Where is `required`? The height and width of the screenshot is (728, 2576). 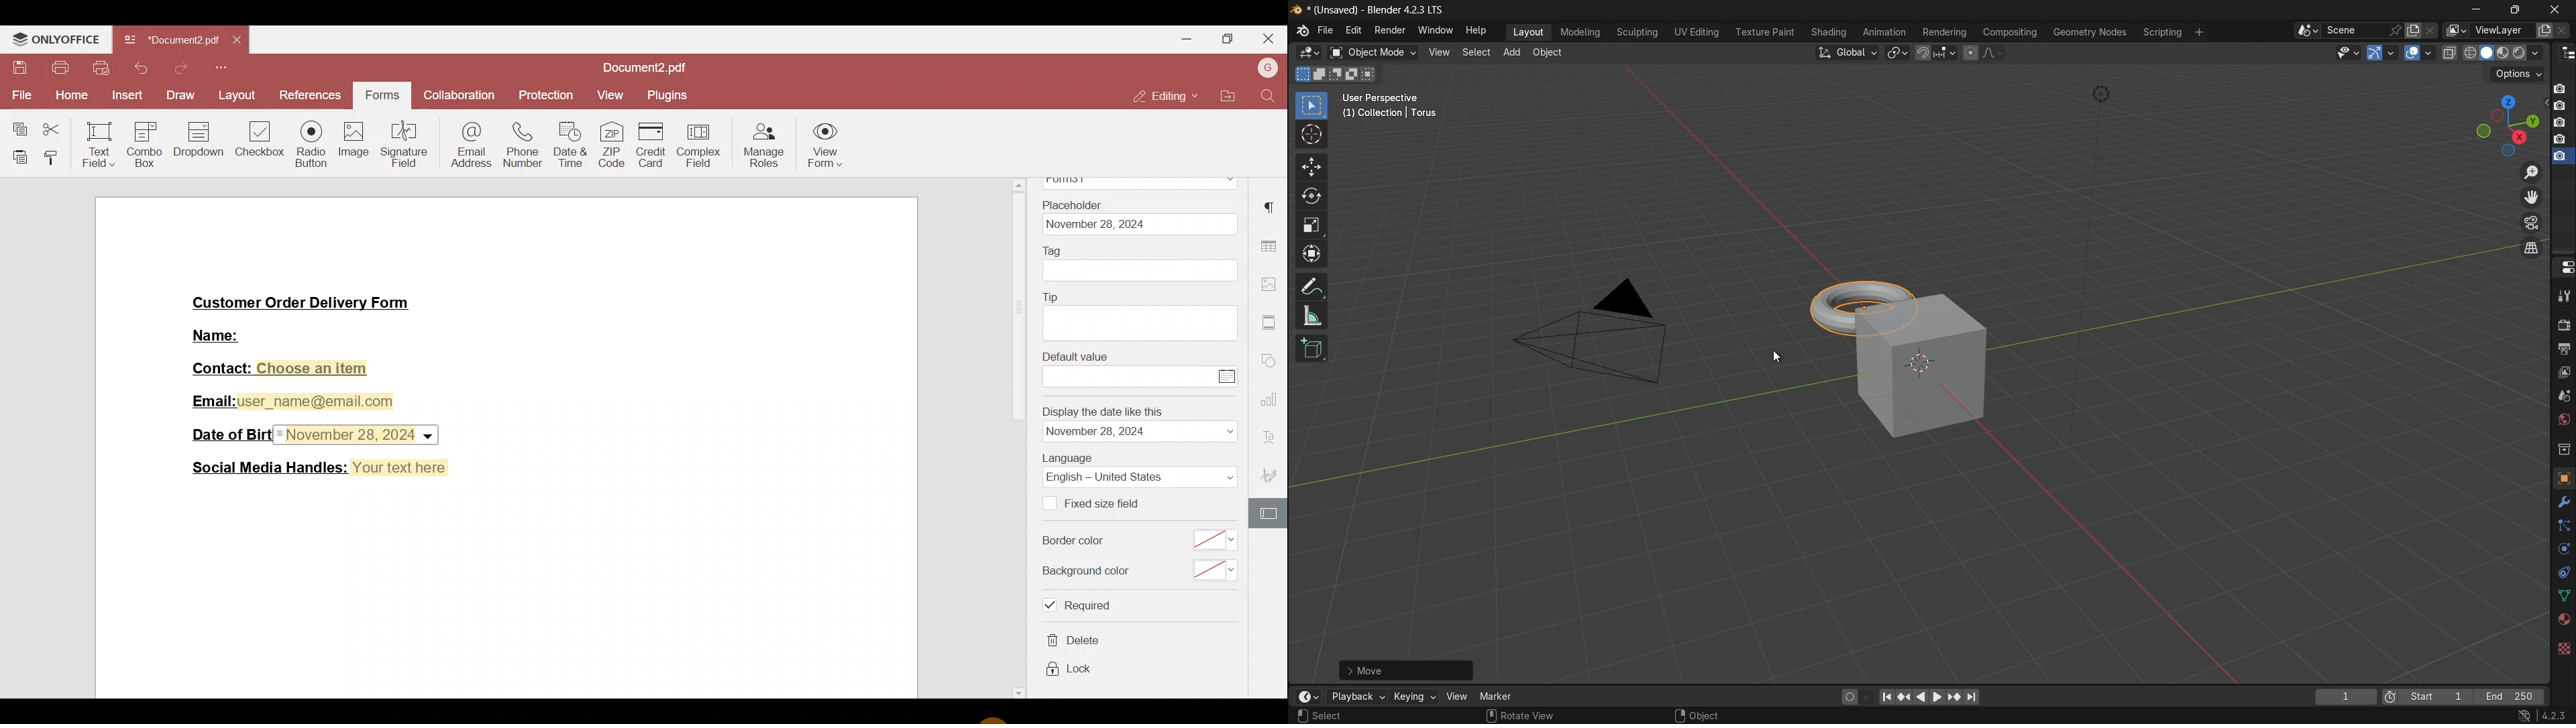 required is located at coordinates (1087, 605).